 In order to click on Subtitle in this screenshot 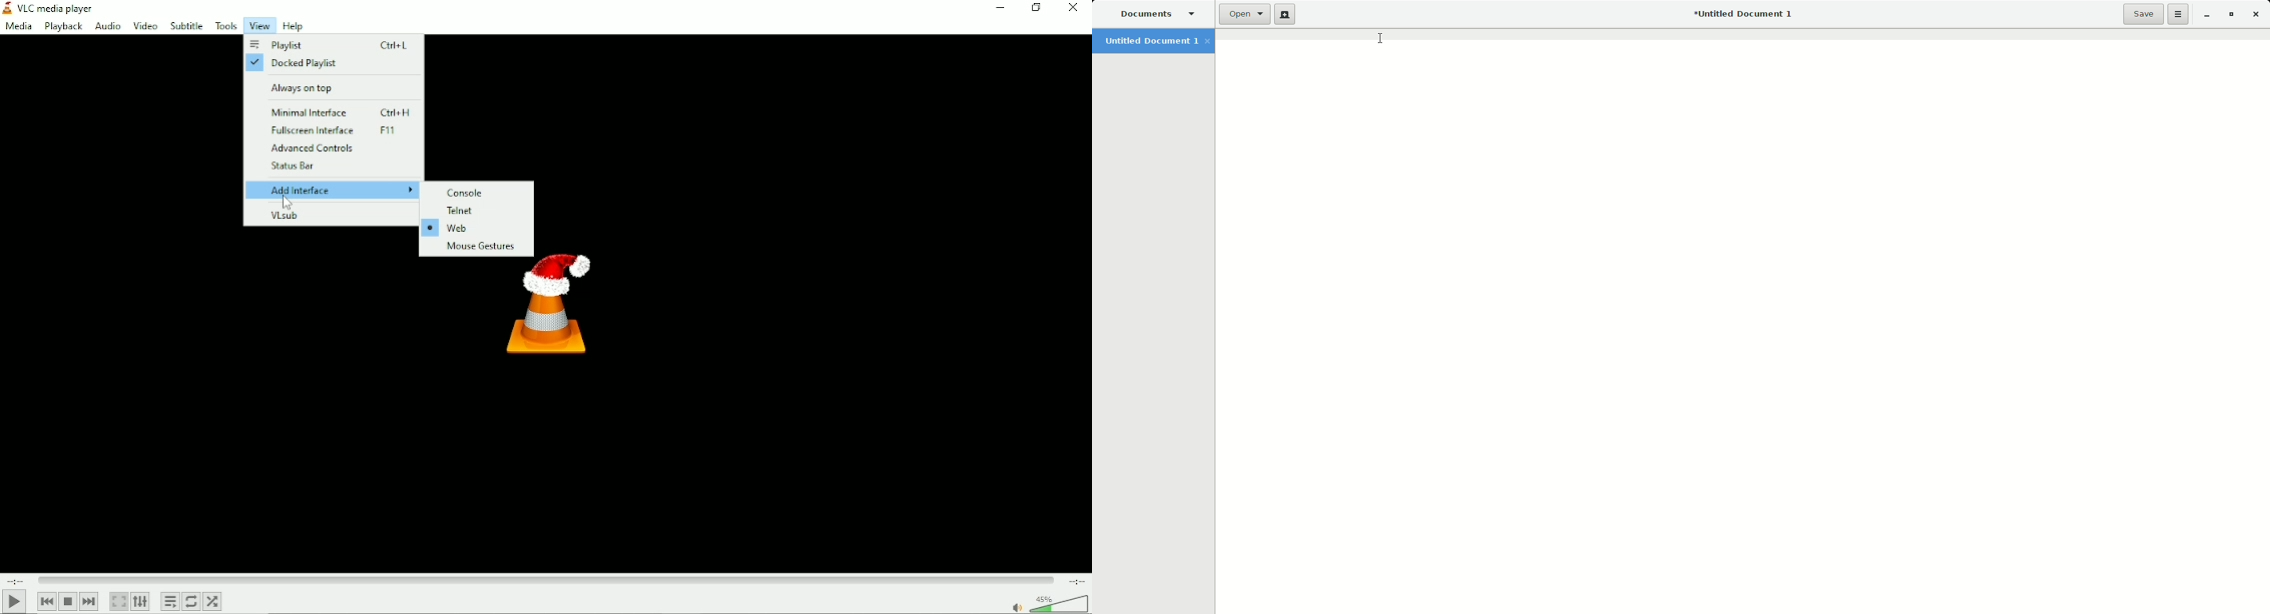, I will do `click(187, 25)`.